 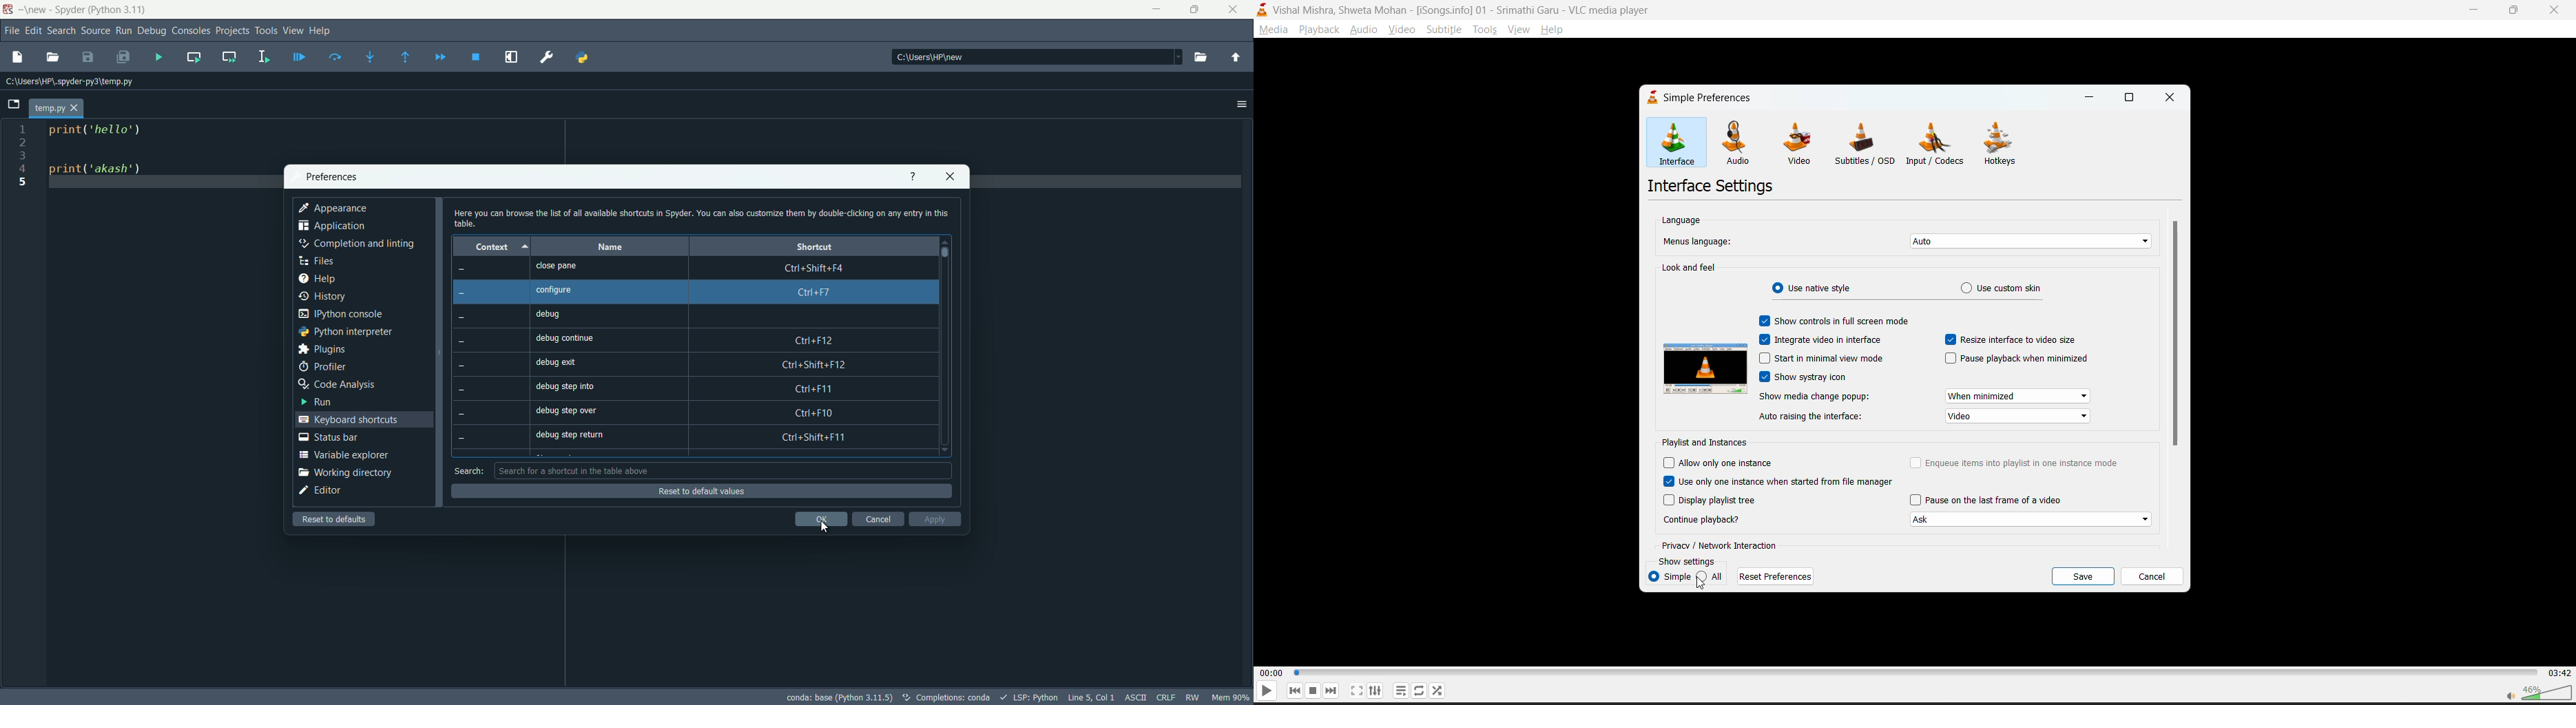 What do you see at coordinates (300, 57) in the screenshot?
I see `debug file` at bounding box center [300, 57].